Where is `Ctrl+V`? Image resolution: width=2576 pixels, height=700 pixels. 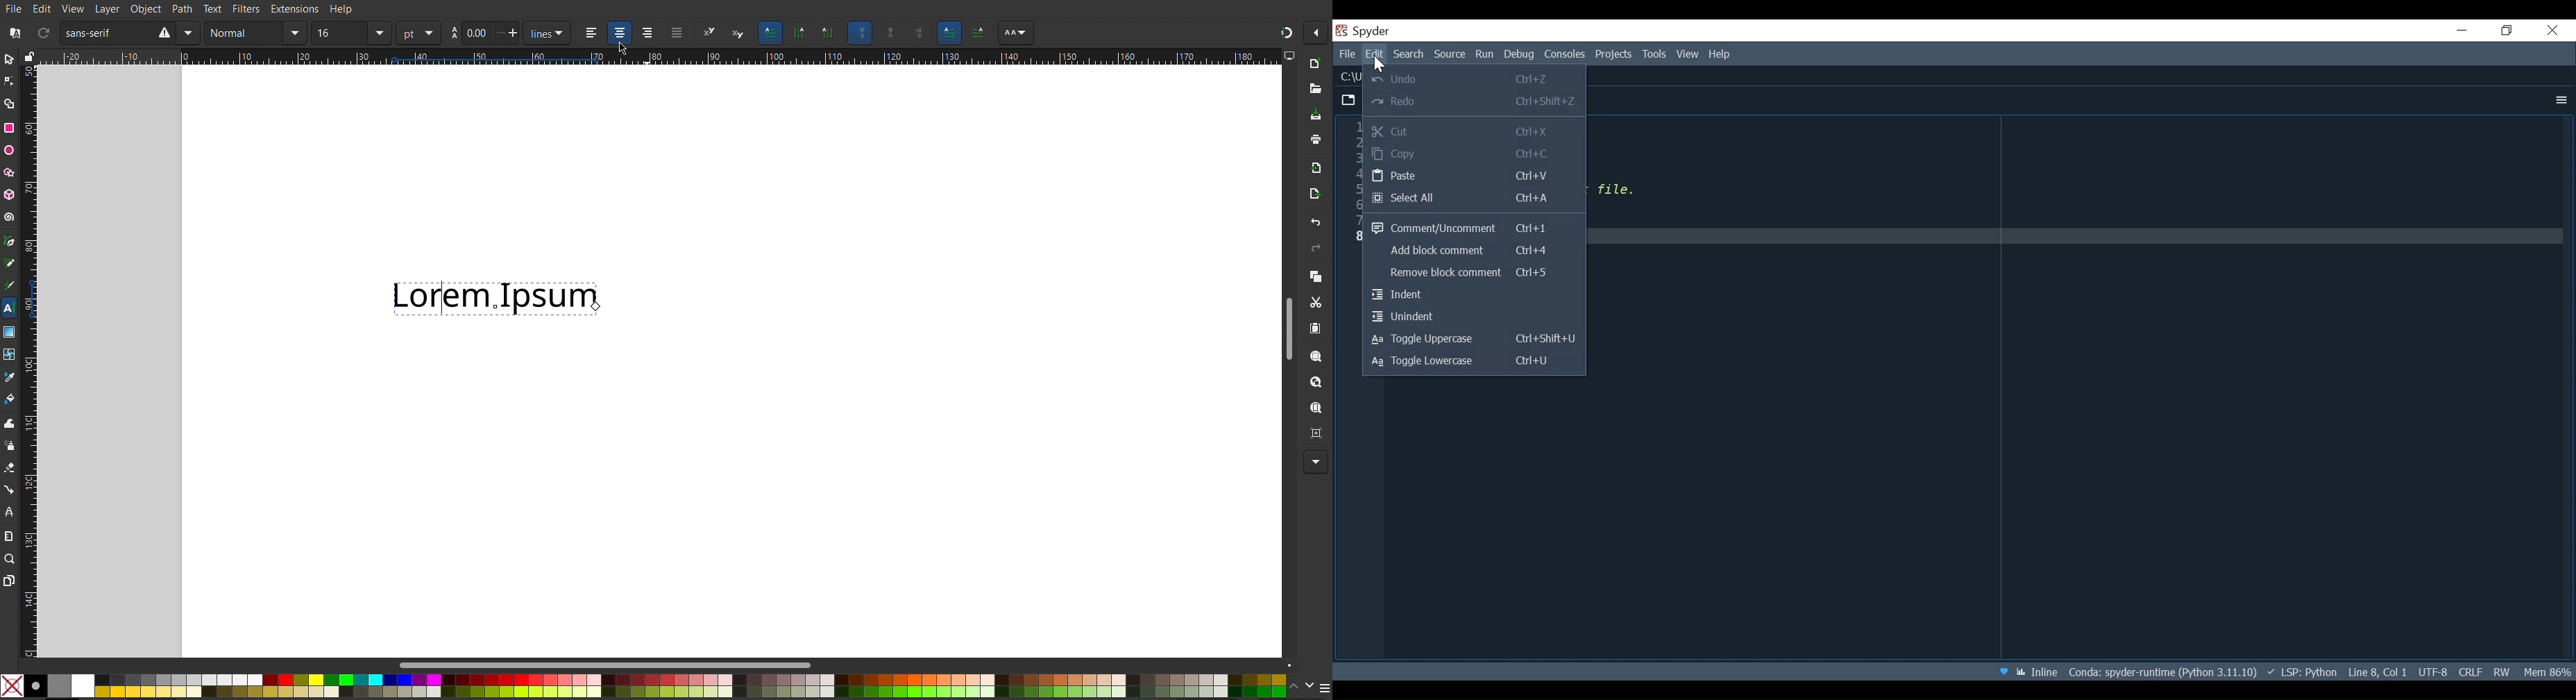 Ctrl+V is located at coordinates (1535, 176).